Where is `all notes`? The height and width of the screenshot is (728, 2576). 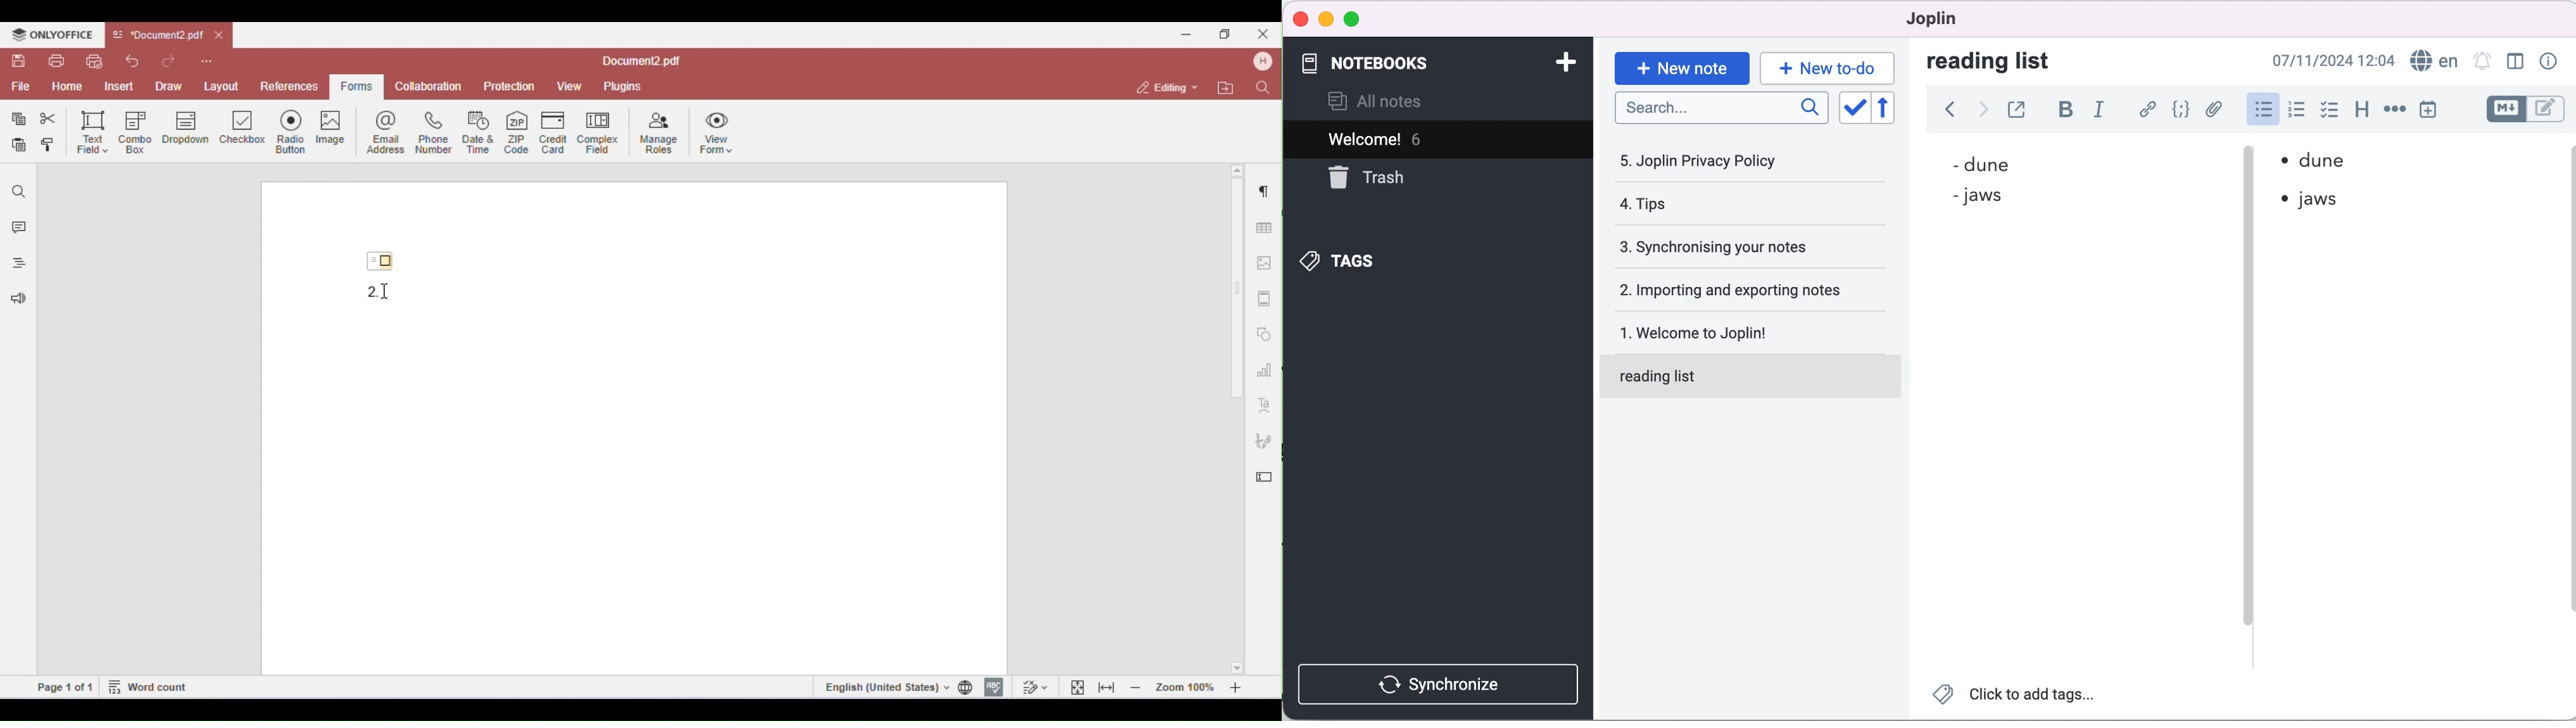 all notes is located at coordinates (1394, 101).